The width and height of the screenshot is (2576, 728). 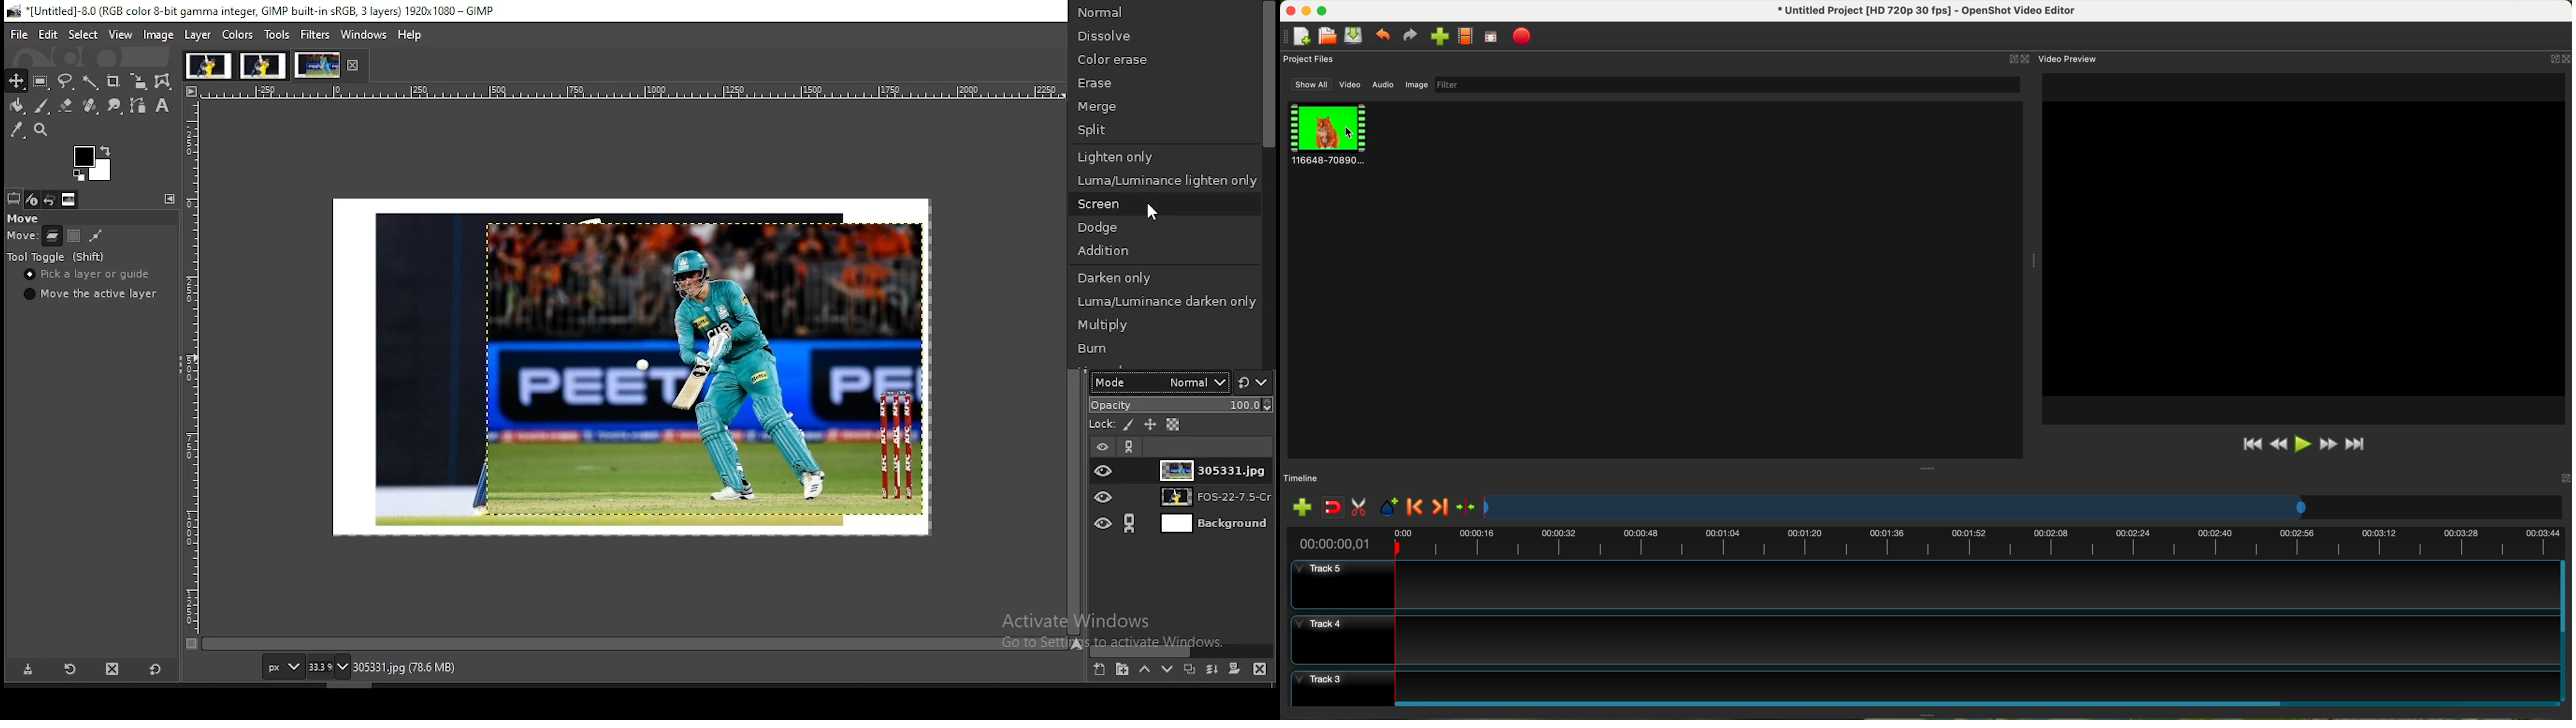 What do you see at coordinates (114, 82) in the screenshot?
I see `crop tool` at bounding box center [114, 82].